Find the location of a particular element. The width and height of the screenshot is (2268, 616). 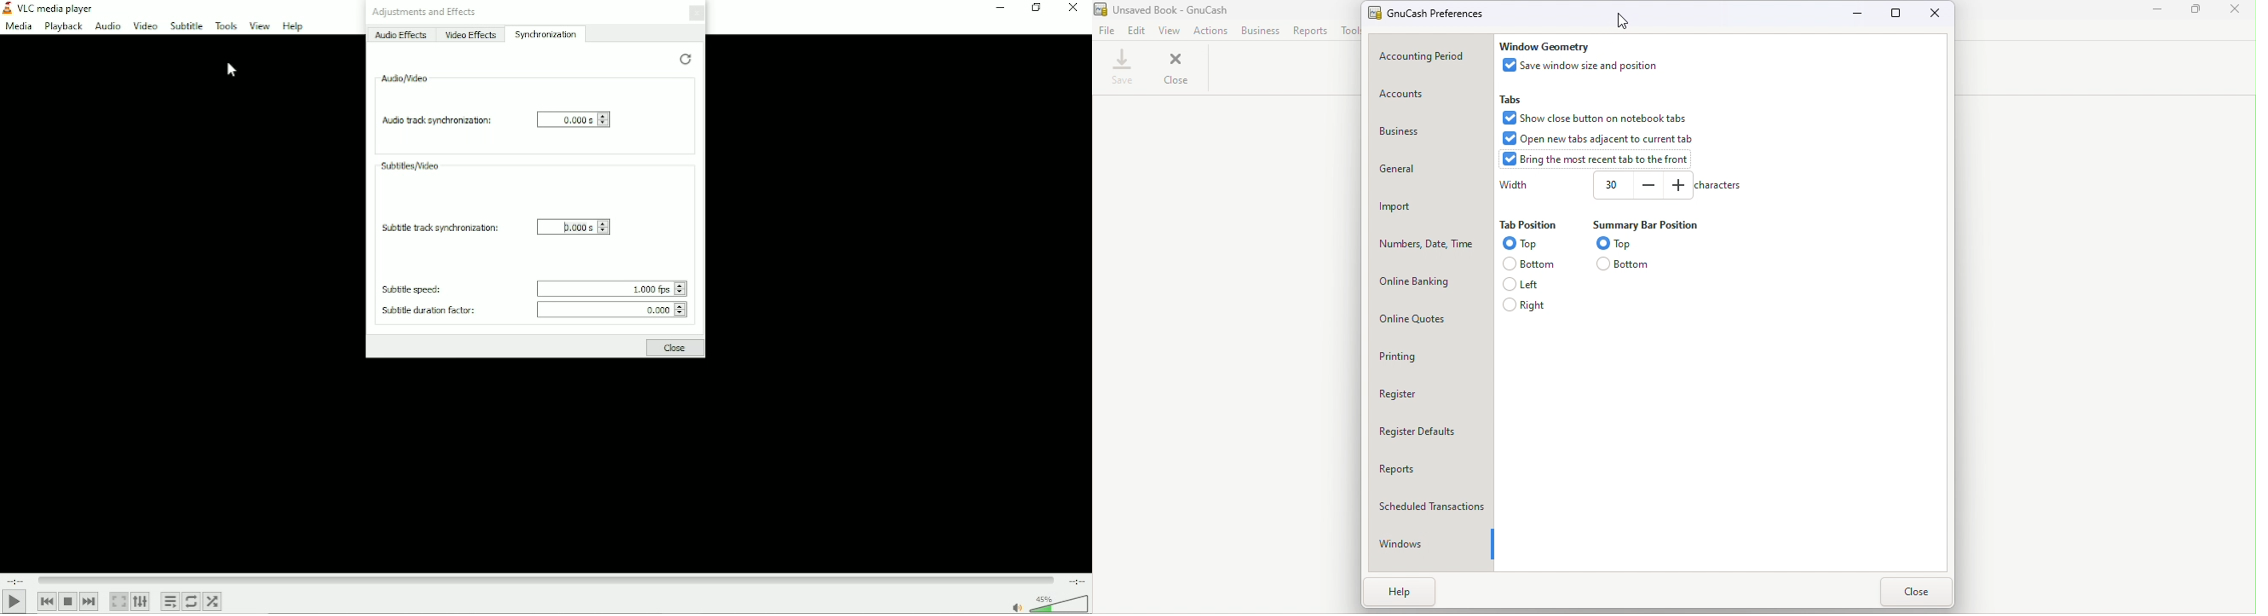

Bring the most recent tab to the front is located at coordinates (1599, 159).